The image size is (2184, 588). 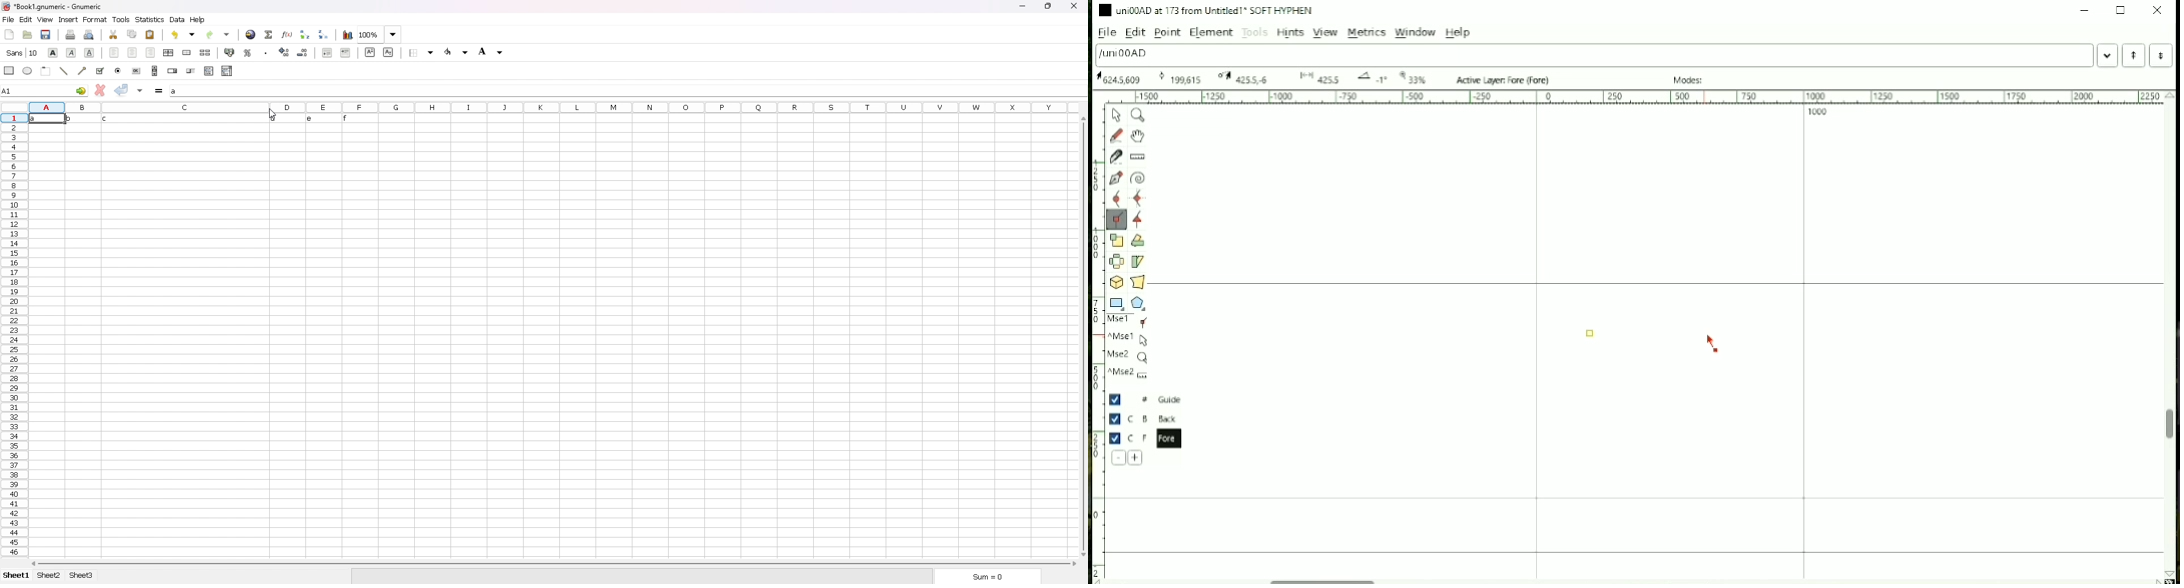 What do you see at coordinates (90, 53) in the screenshot?
I see `underline` at bounding box center [90, 53].